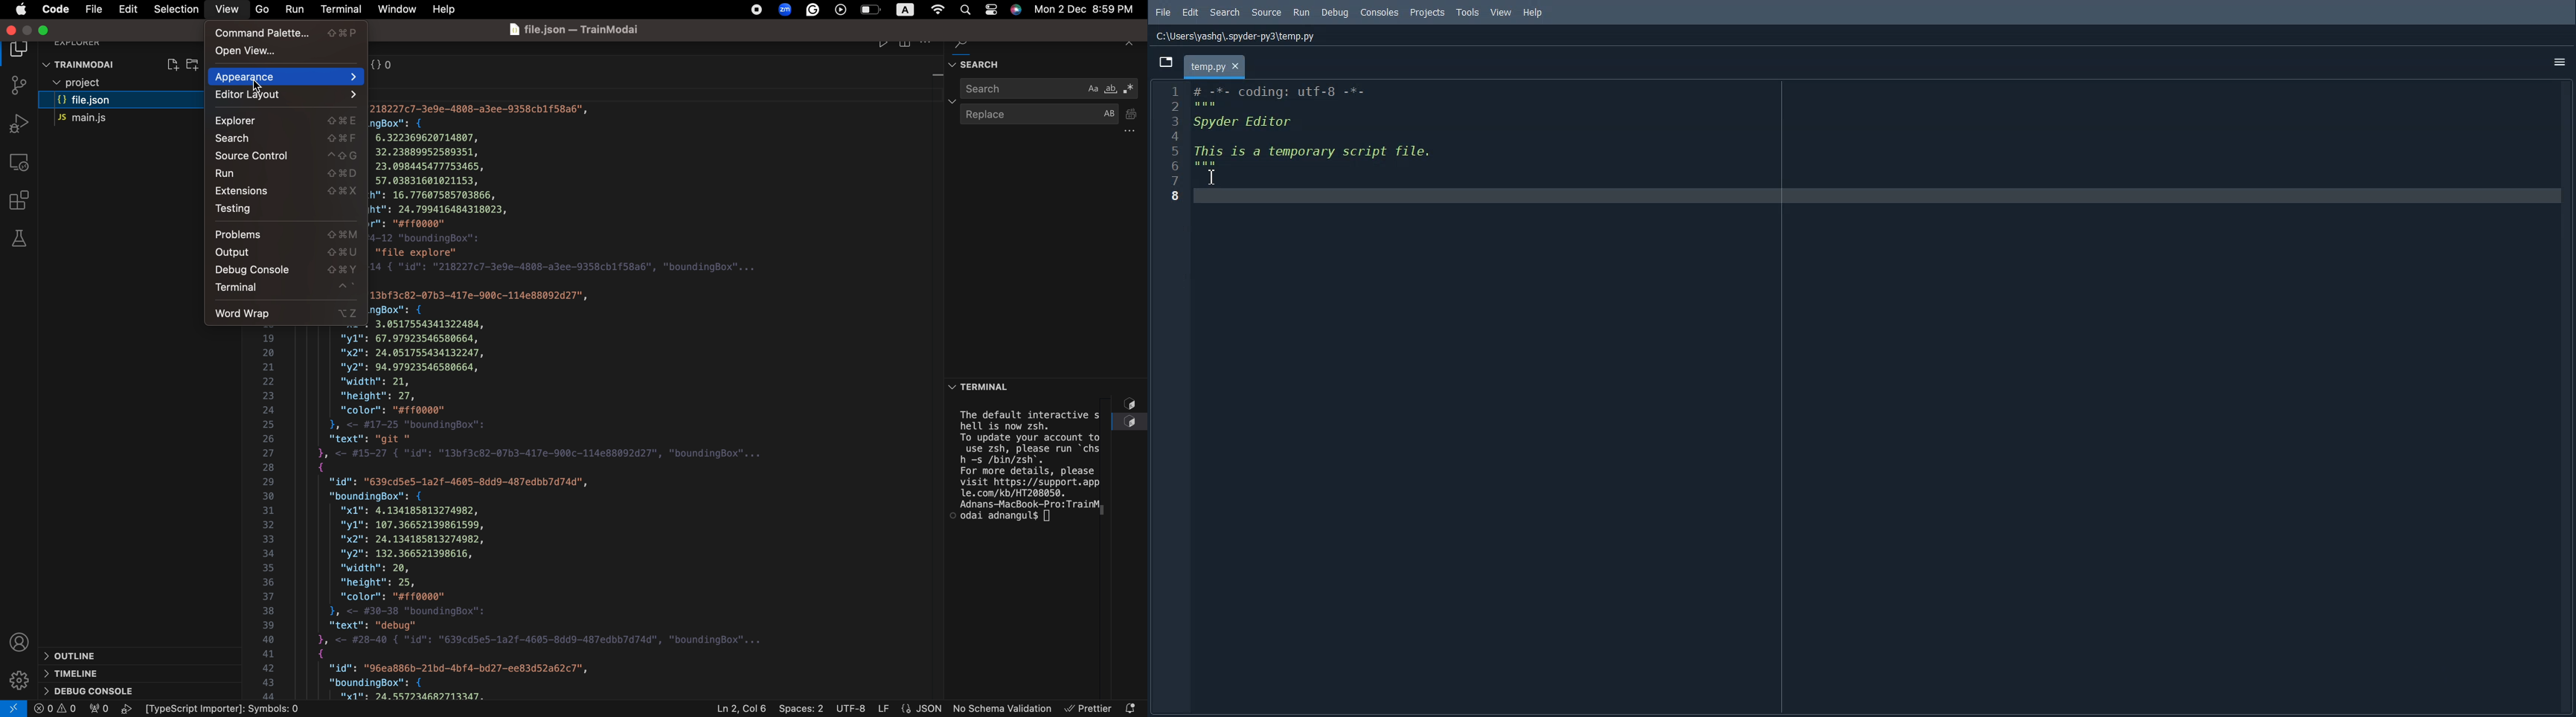  Describe the element at coordinates (1009, 383) in the screenshot. I see `terminal` at that location.